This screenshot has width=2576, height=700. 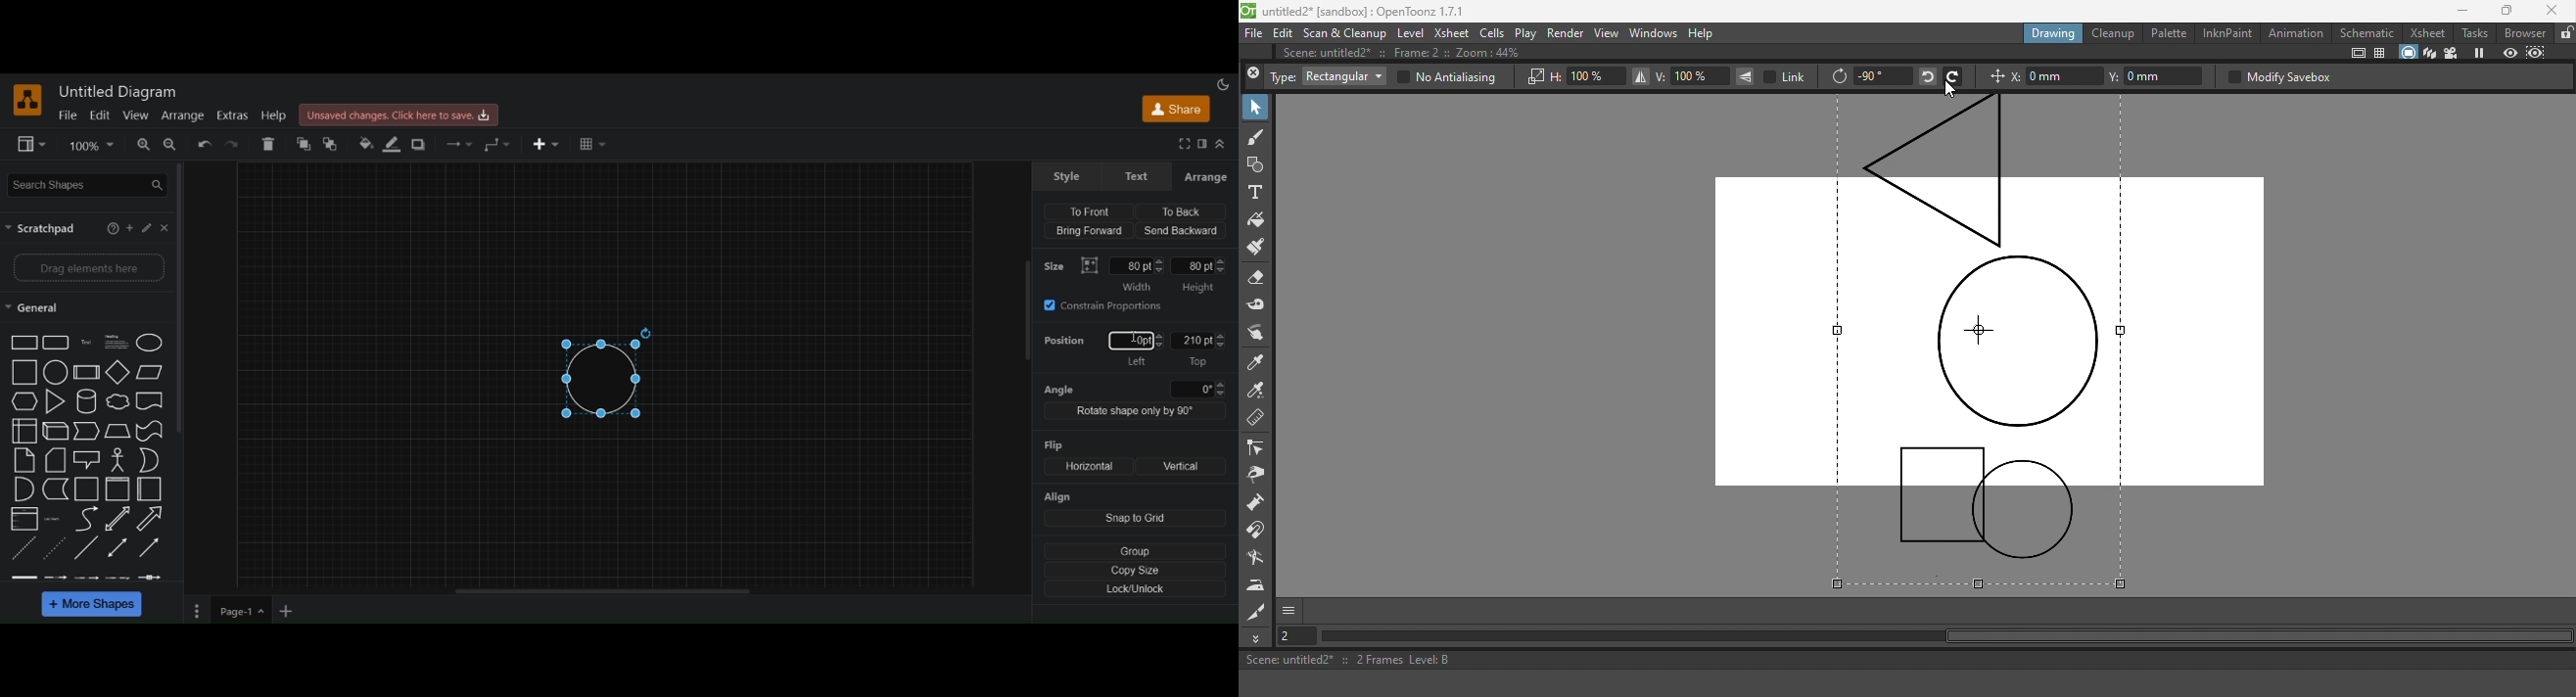 What do you see at coordinates (2278, 76) in the screenshot?
I see `Modify savebox` at bounding box center [2278, 76].